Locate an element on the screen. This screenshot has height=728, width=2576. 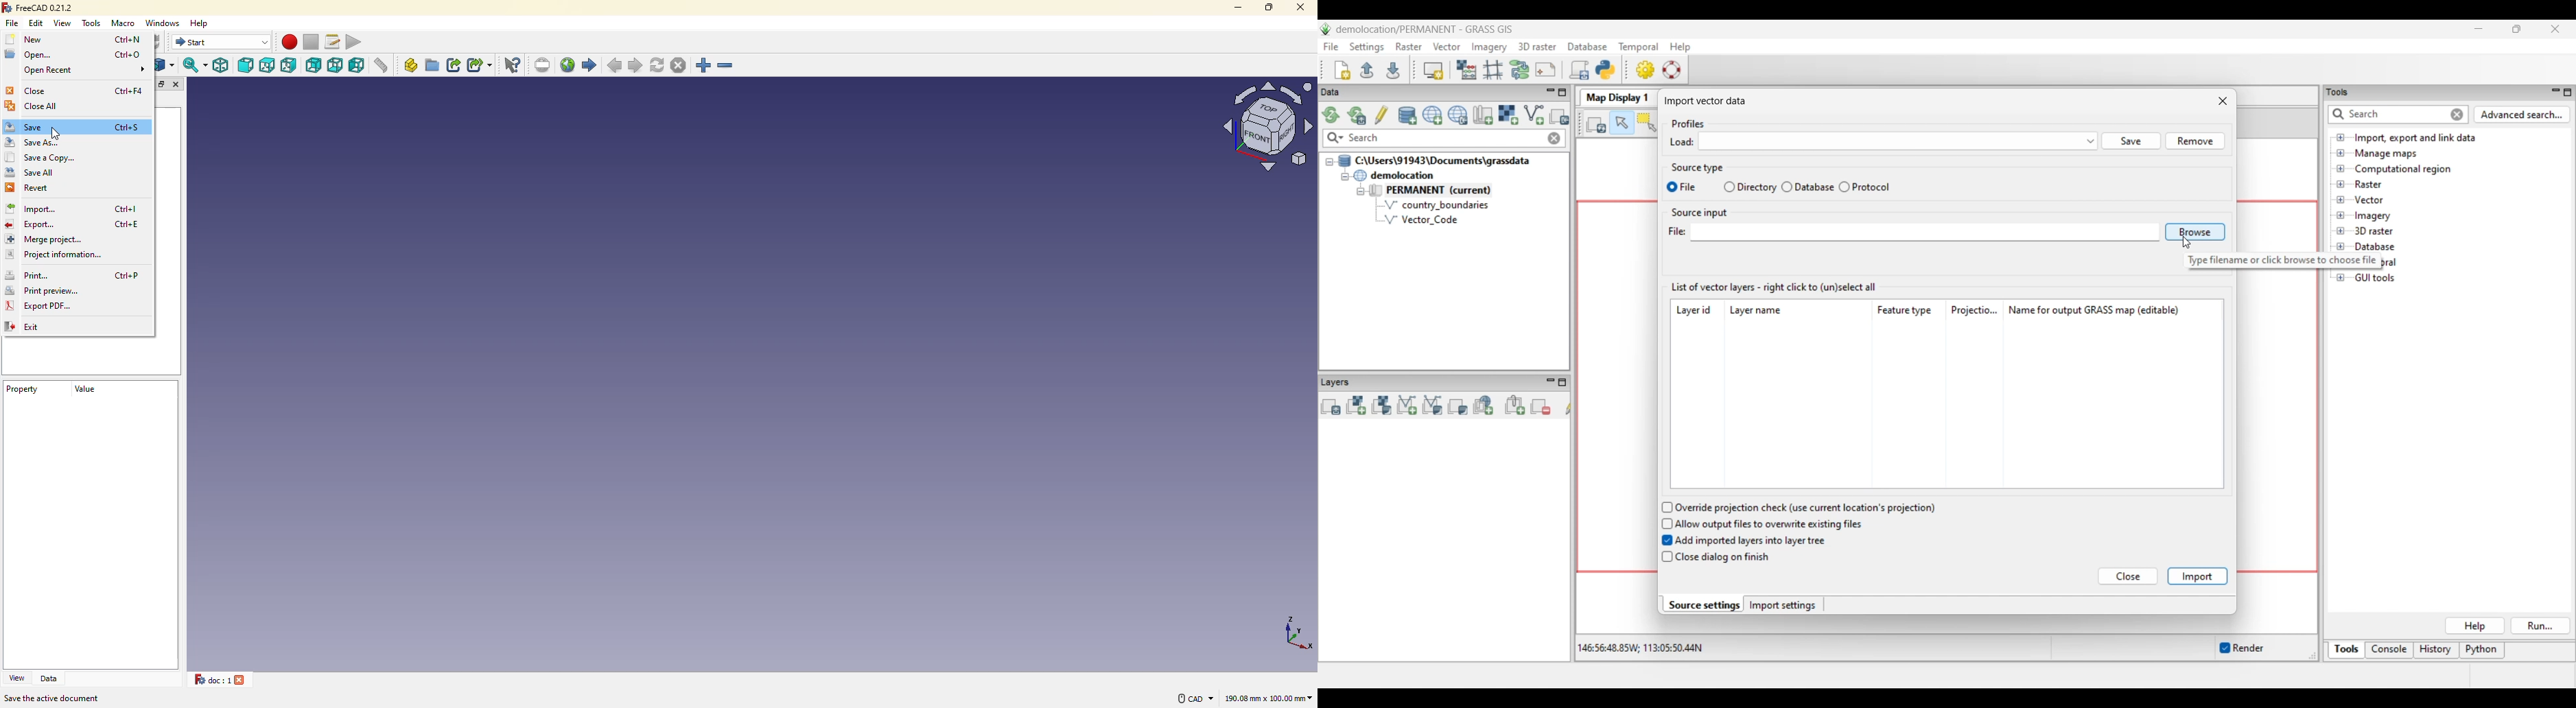
go to linked objects is located at coordinates (166, 66).